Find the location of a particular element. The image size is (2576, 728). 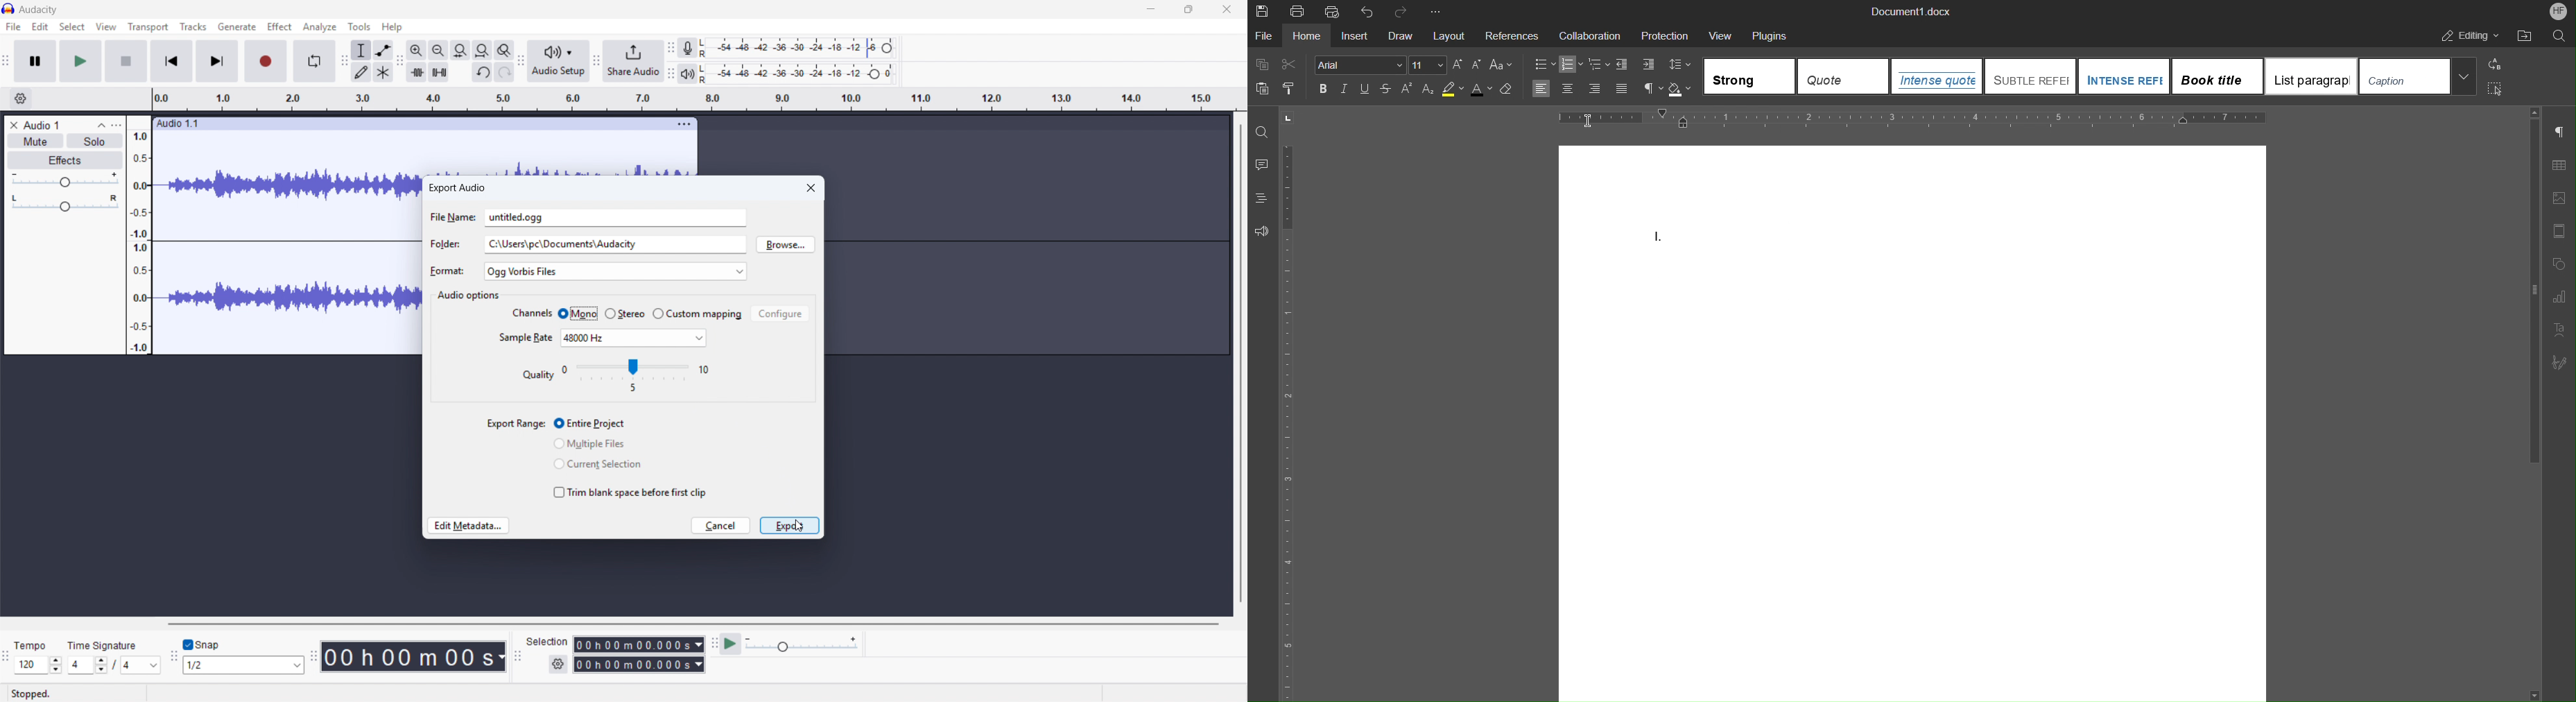

Select  is located at coordinates (72, 27).